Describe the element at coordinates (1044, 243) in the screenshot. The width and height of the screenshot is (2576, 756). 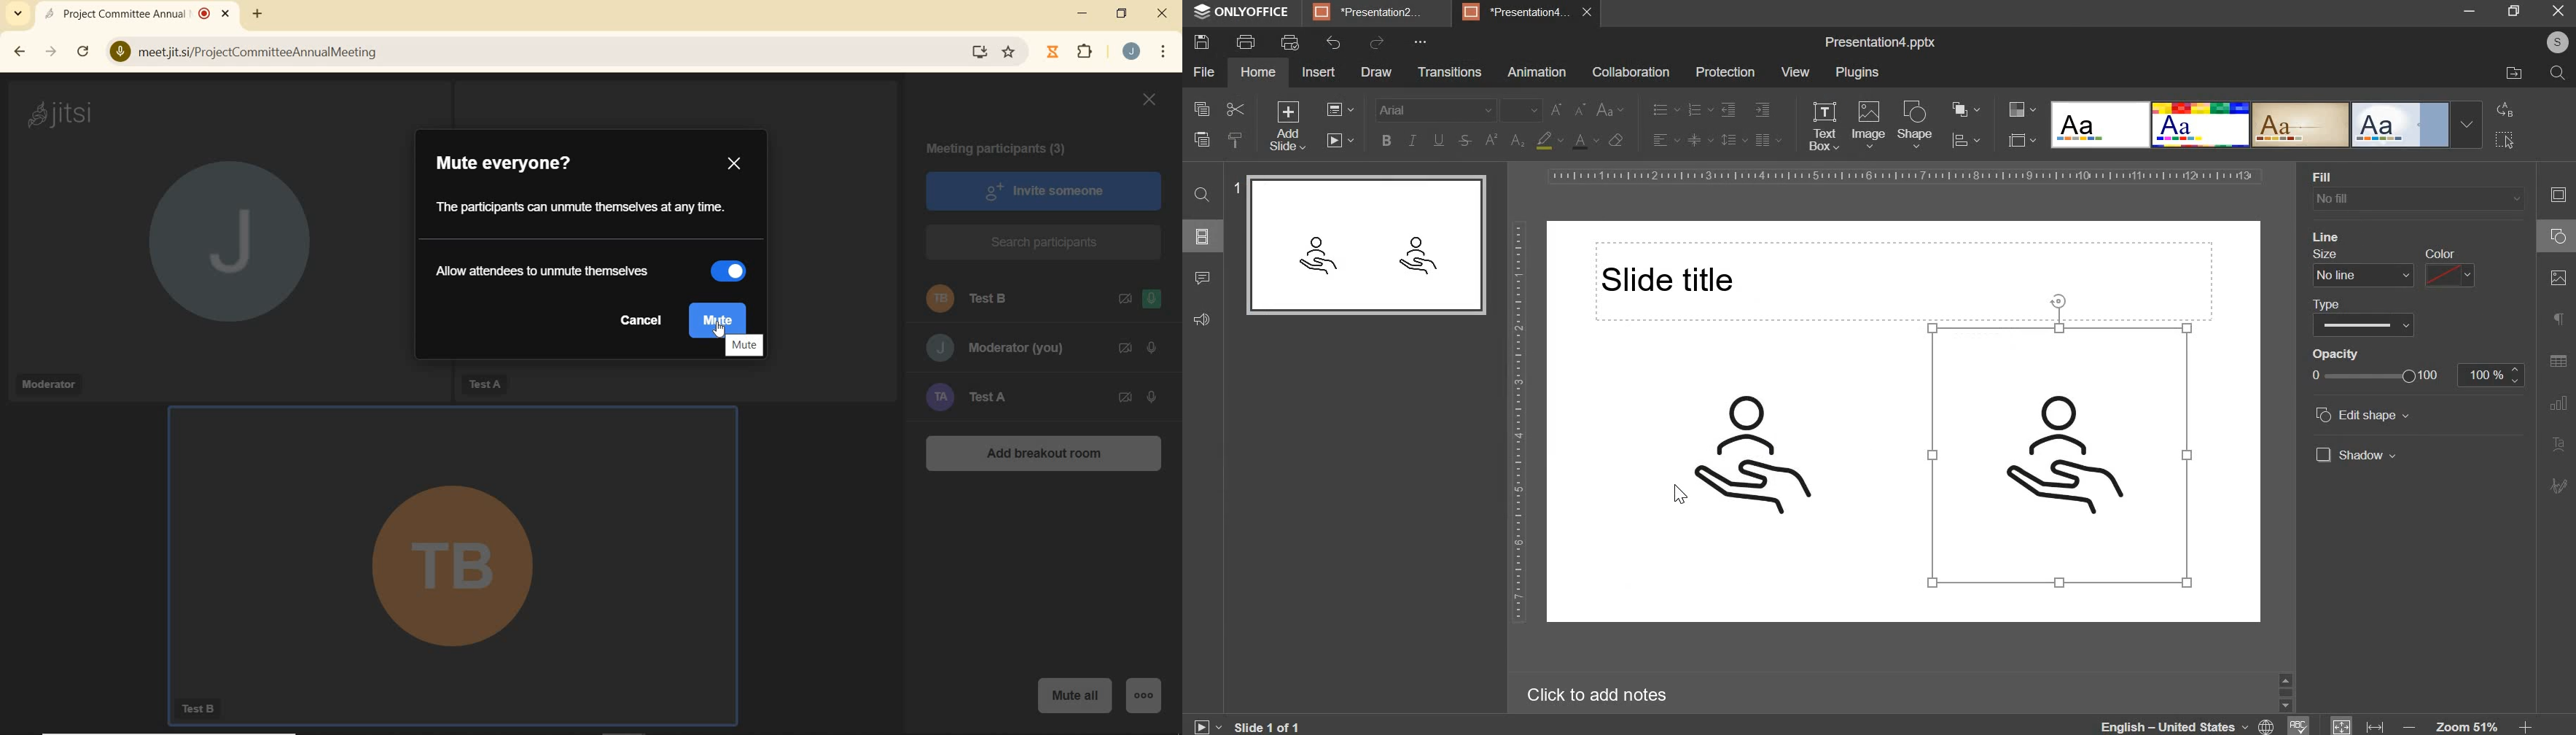
I see `SEARCH PARTICIPANTS` at that location.